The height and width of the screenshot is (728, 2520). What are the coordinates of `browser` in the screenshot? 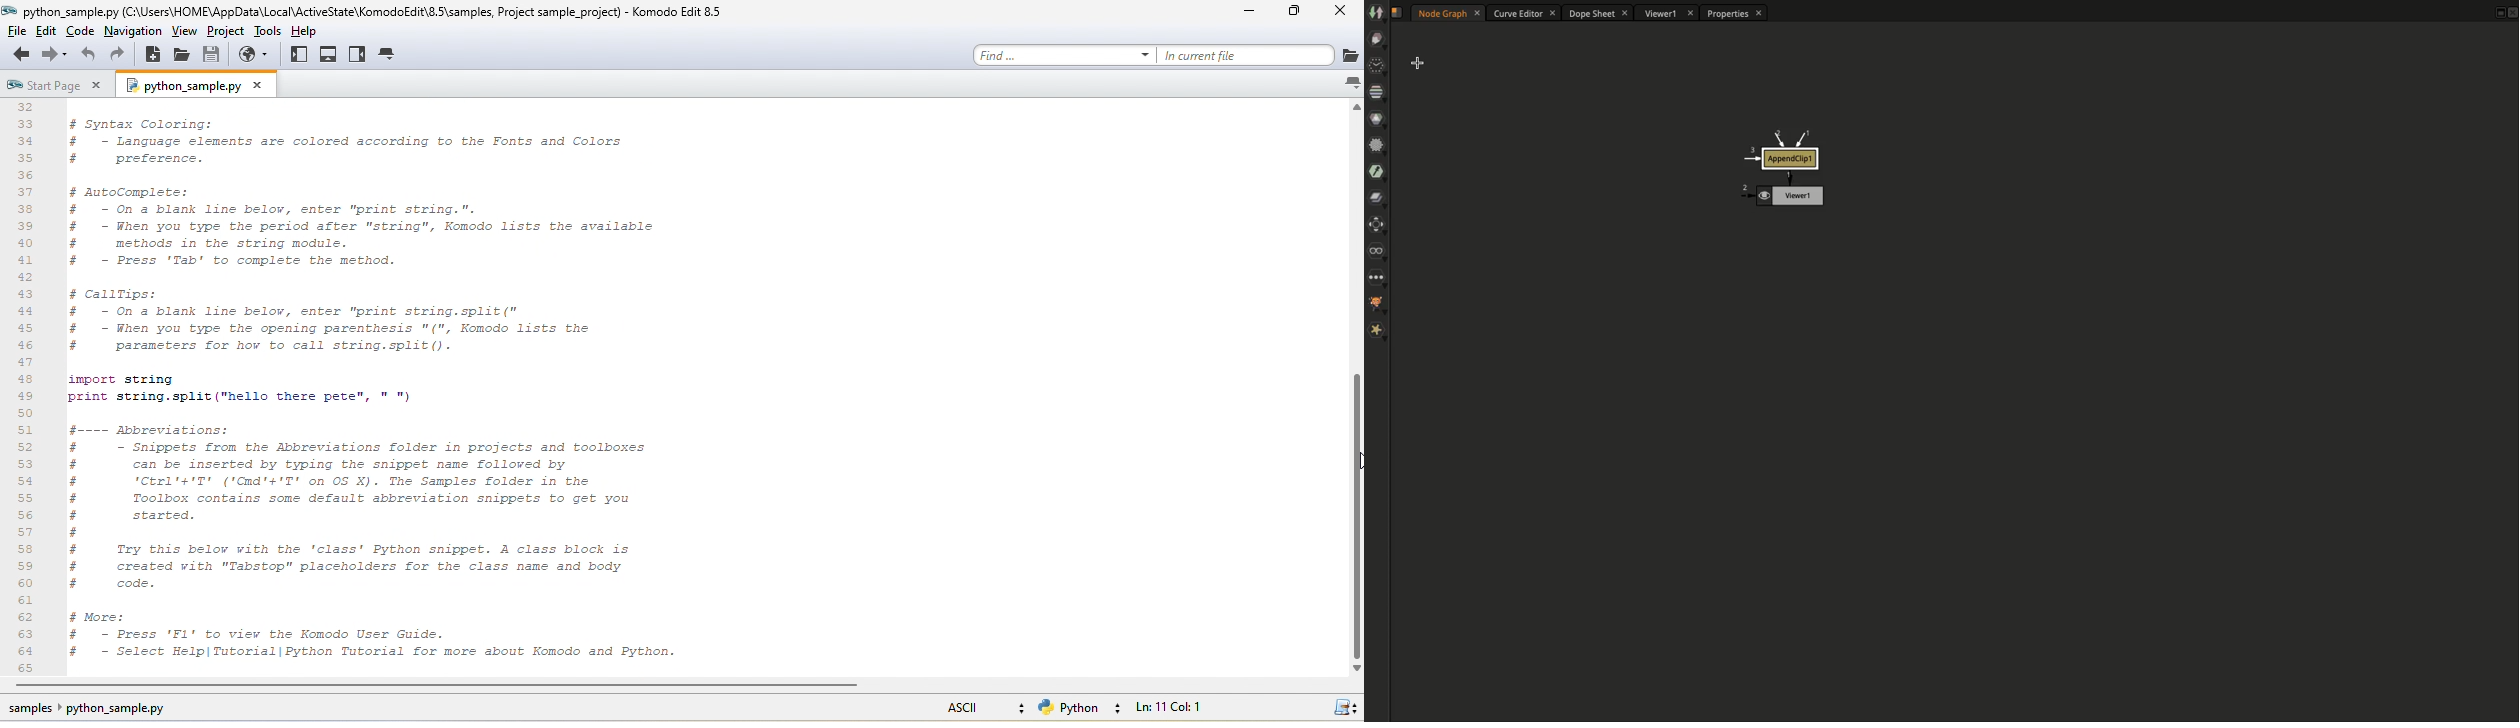 It's located at (257, 57).